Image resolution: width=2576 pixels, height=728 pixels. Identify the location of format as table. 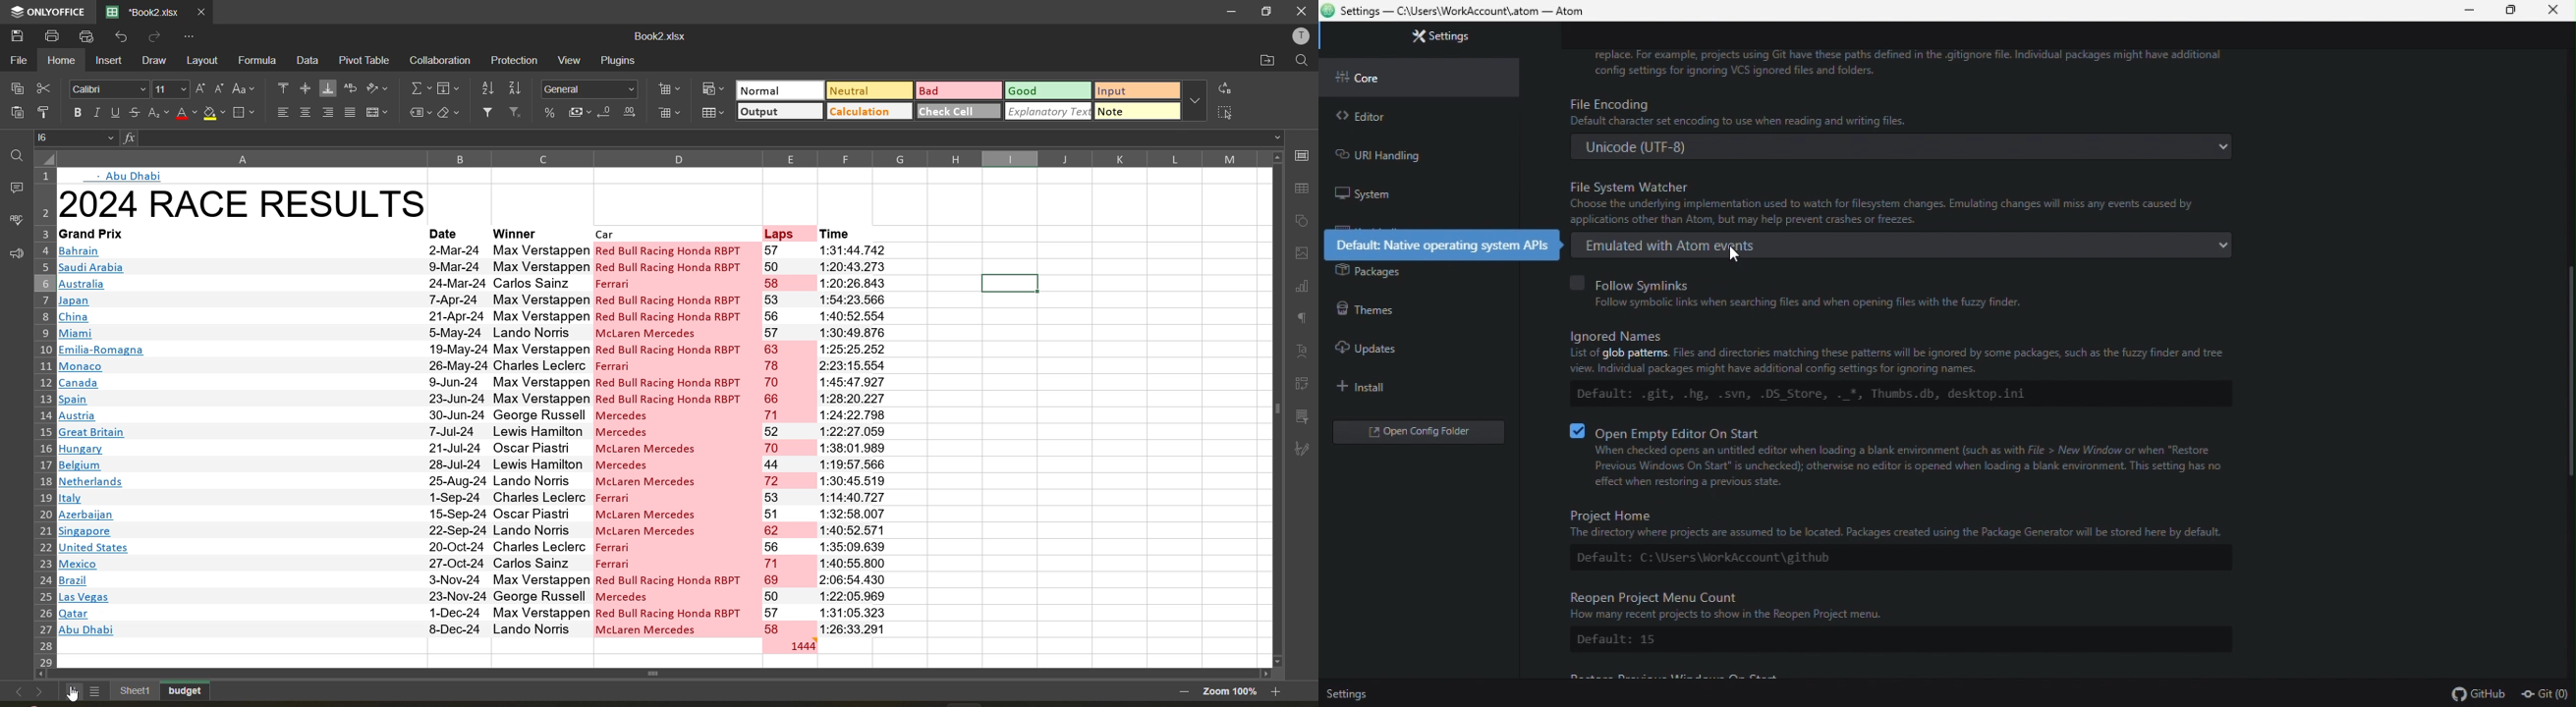
(716, 114).